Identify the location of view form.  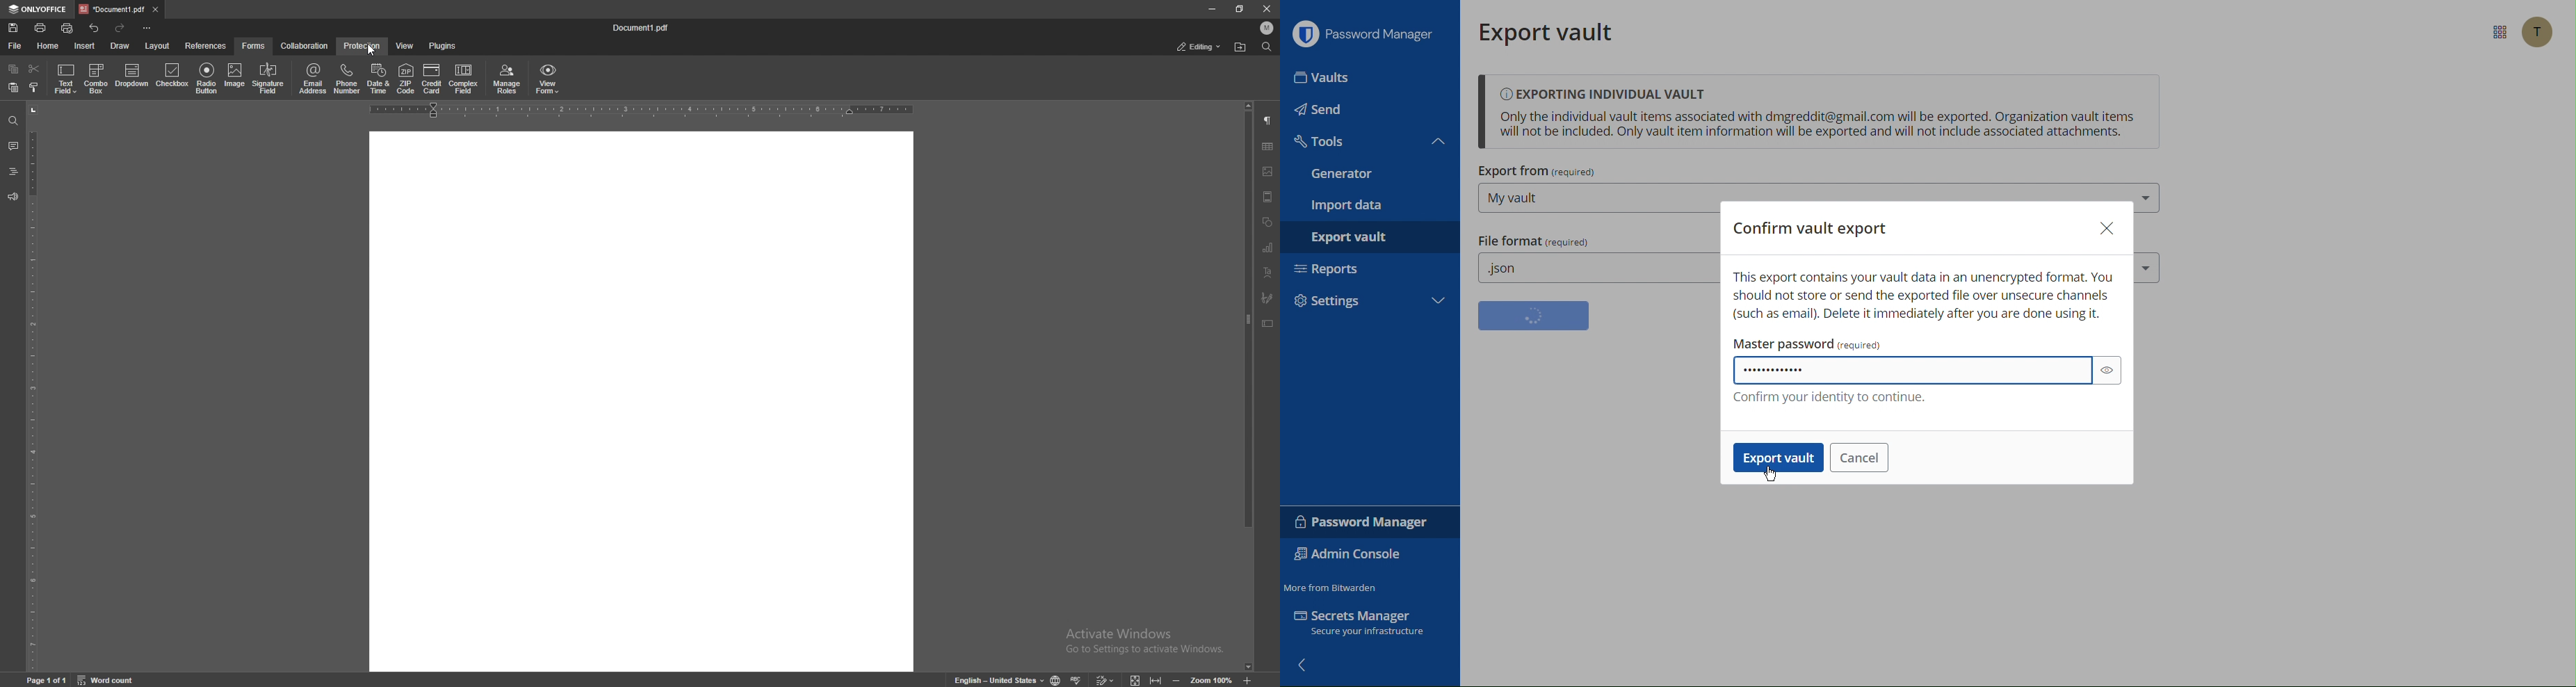
(548, 77).